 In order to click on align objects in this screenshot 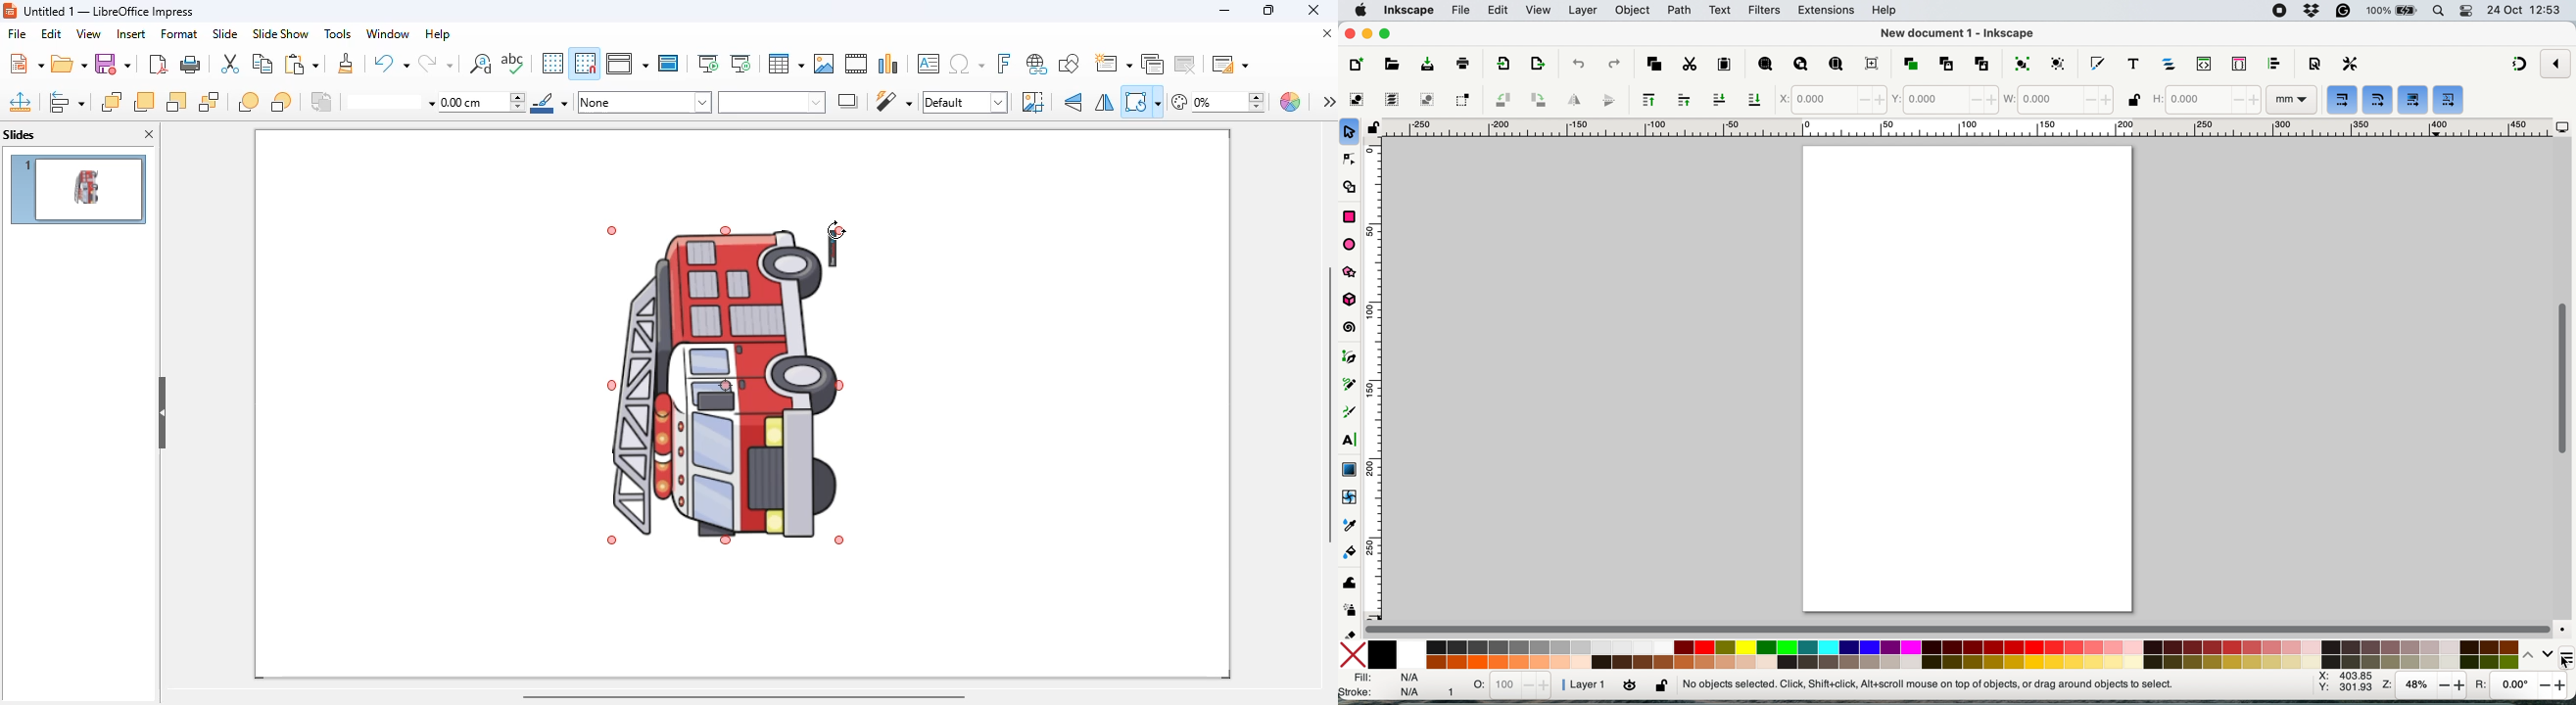, I will do `click(67, 102)`.